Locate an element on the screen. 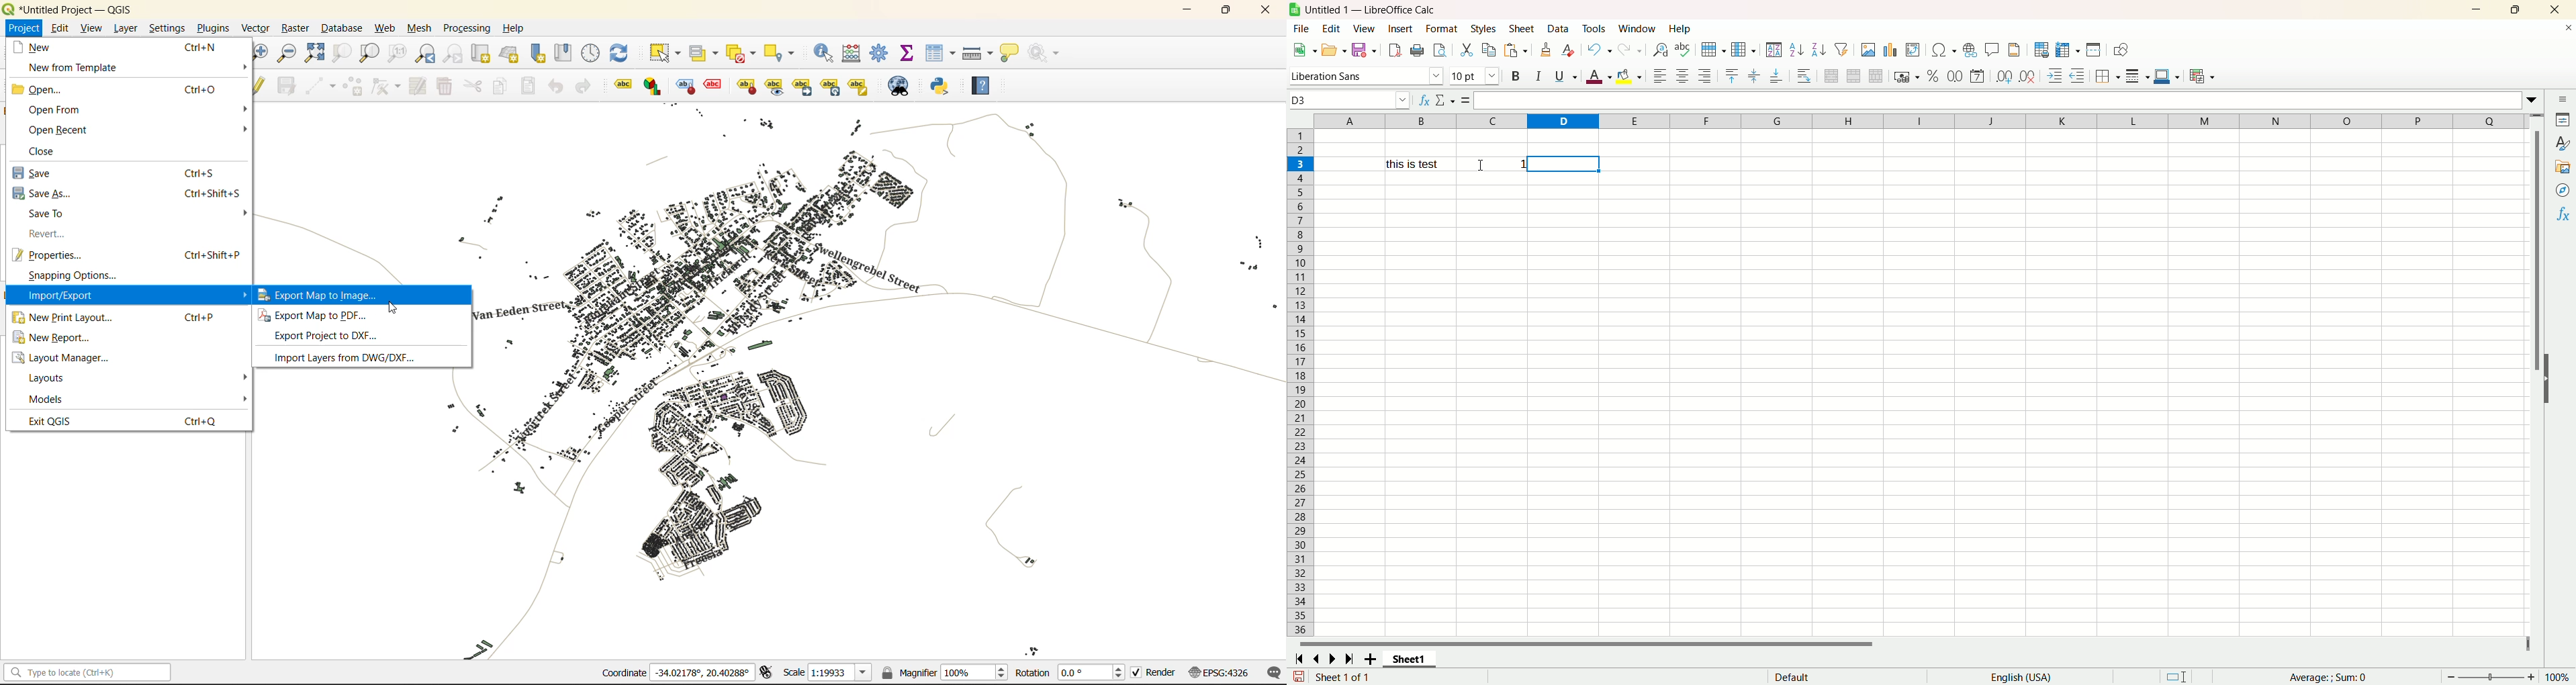 This screenshot has width=2576, height=700. workbook is located at coordinates (1919, 402).